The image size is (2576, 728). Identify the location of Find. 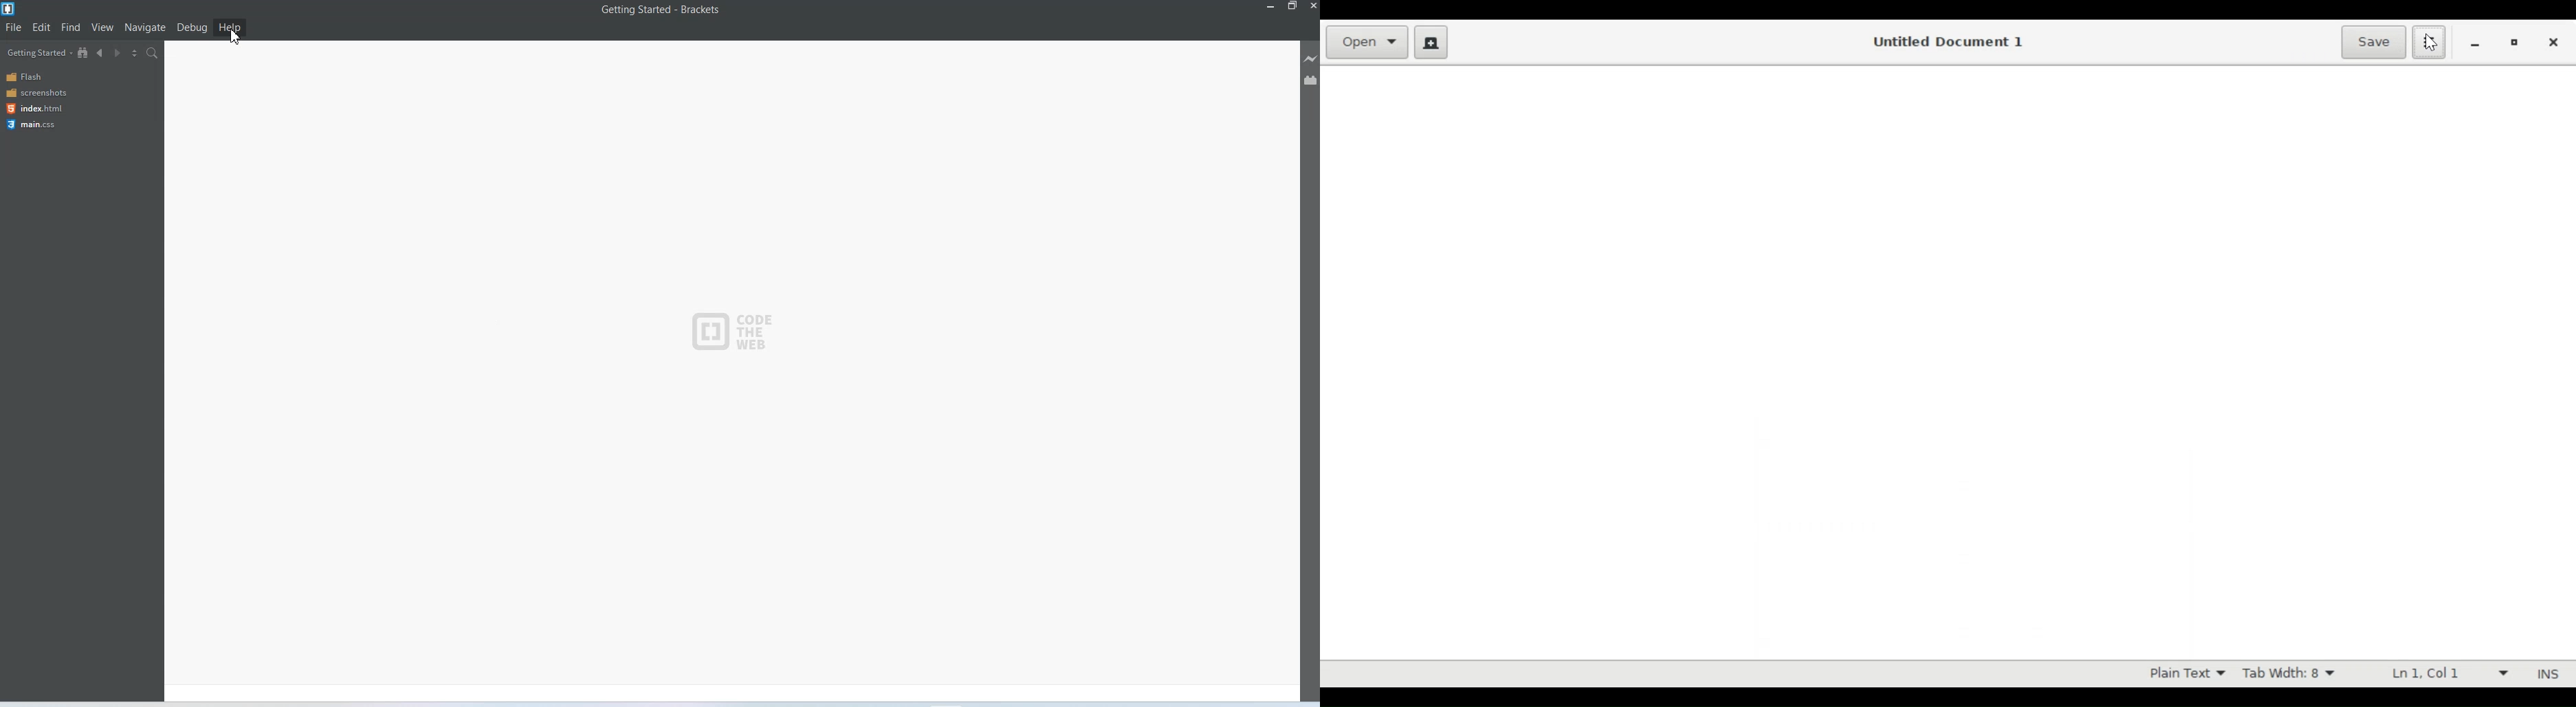
(71, 28).